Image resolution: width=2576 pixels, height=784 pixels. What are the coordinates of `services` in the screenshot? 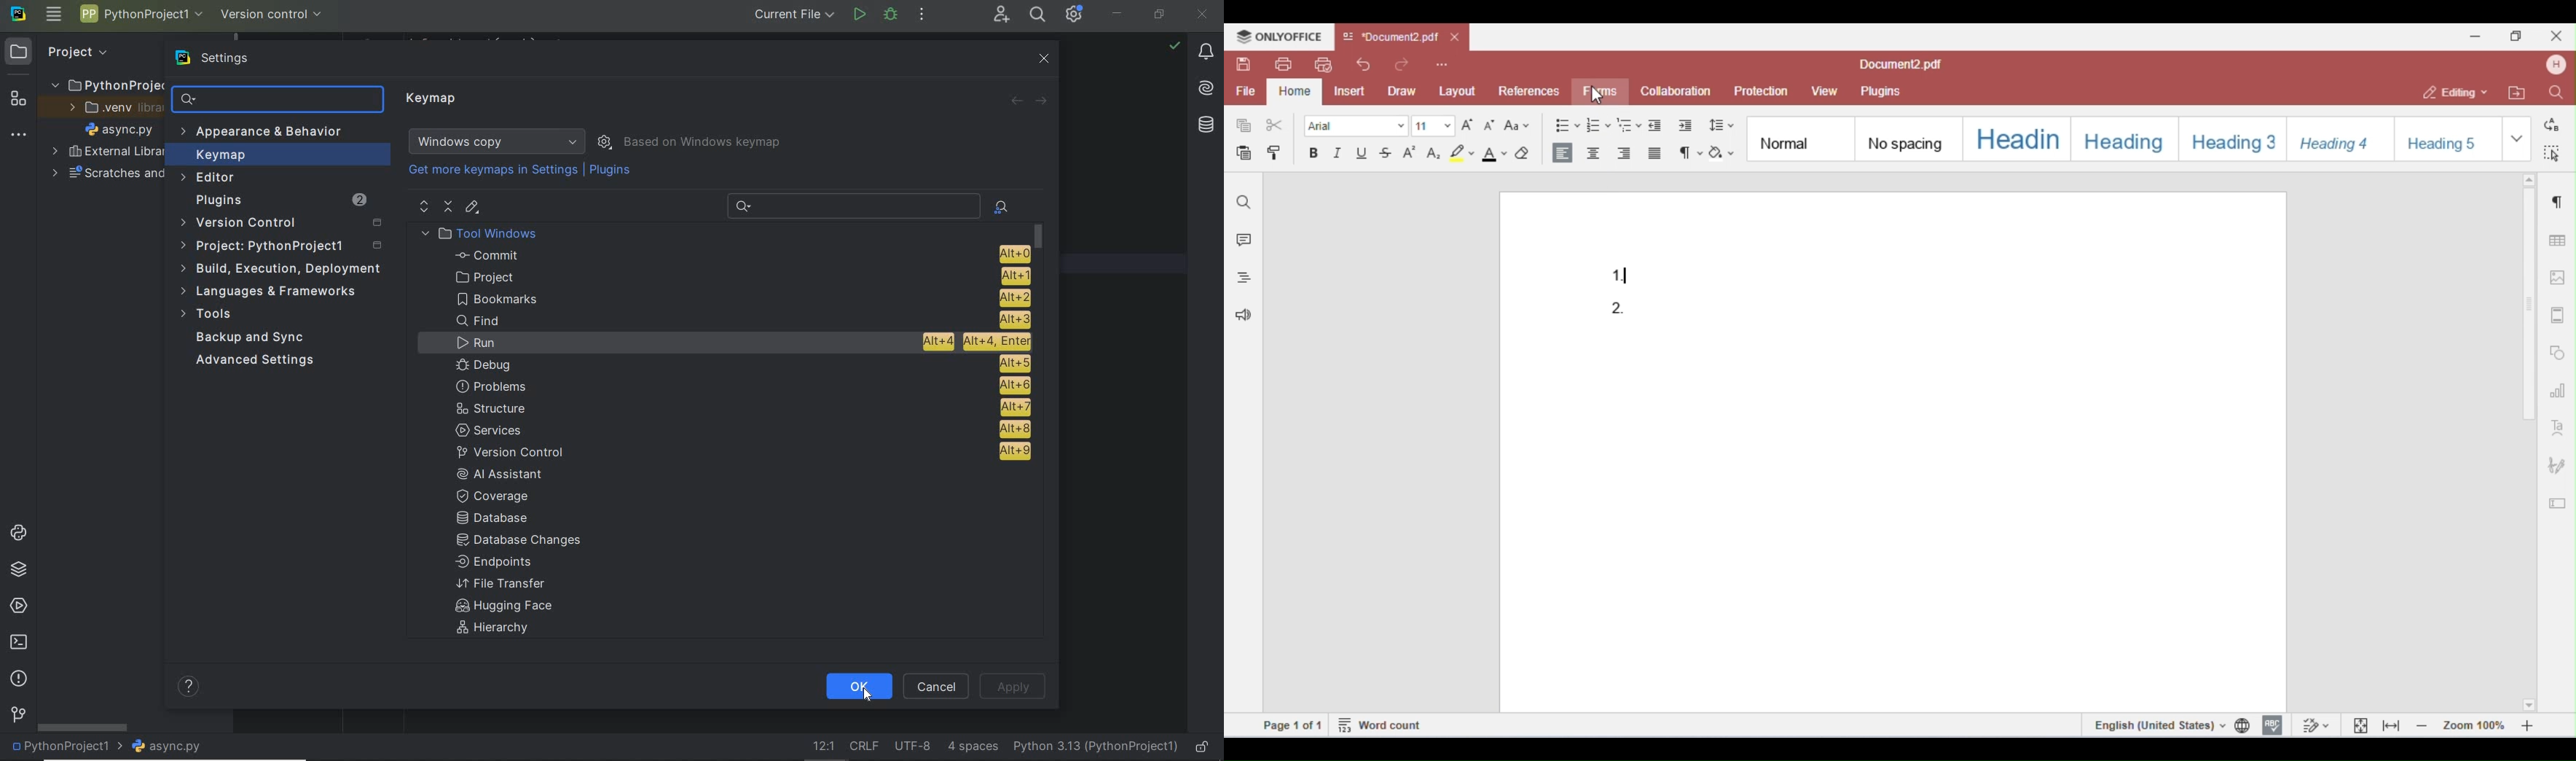 It's located at (741, 429).